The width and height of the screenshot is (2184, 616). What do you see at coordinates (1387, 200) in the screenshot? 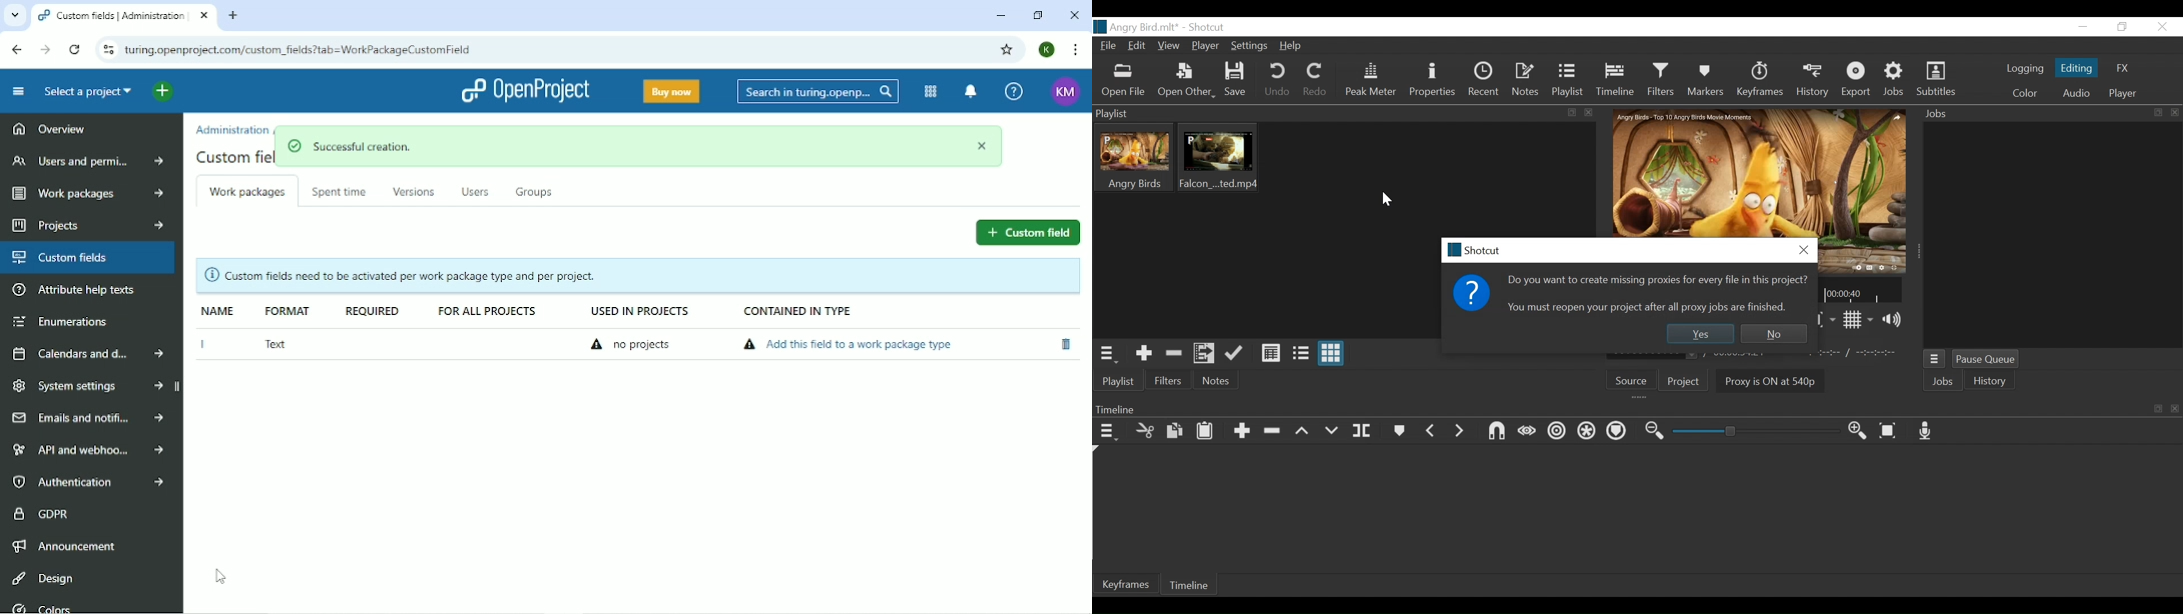
I see `close` at bounding box center [1387, 200].